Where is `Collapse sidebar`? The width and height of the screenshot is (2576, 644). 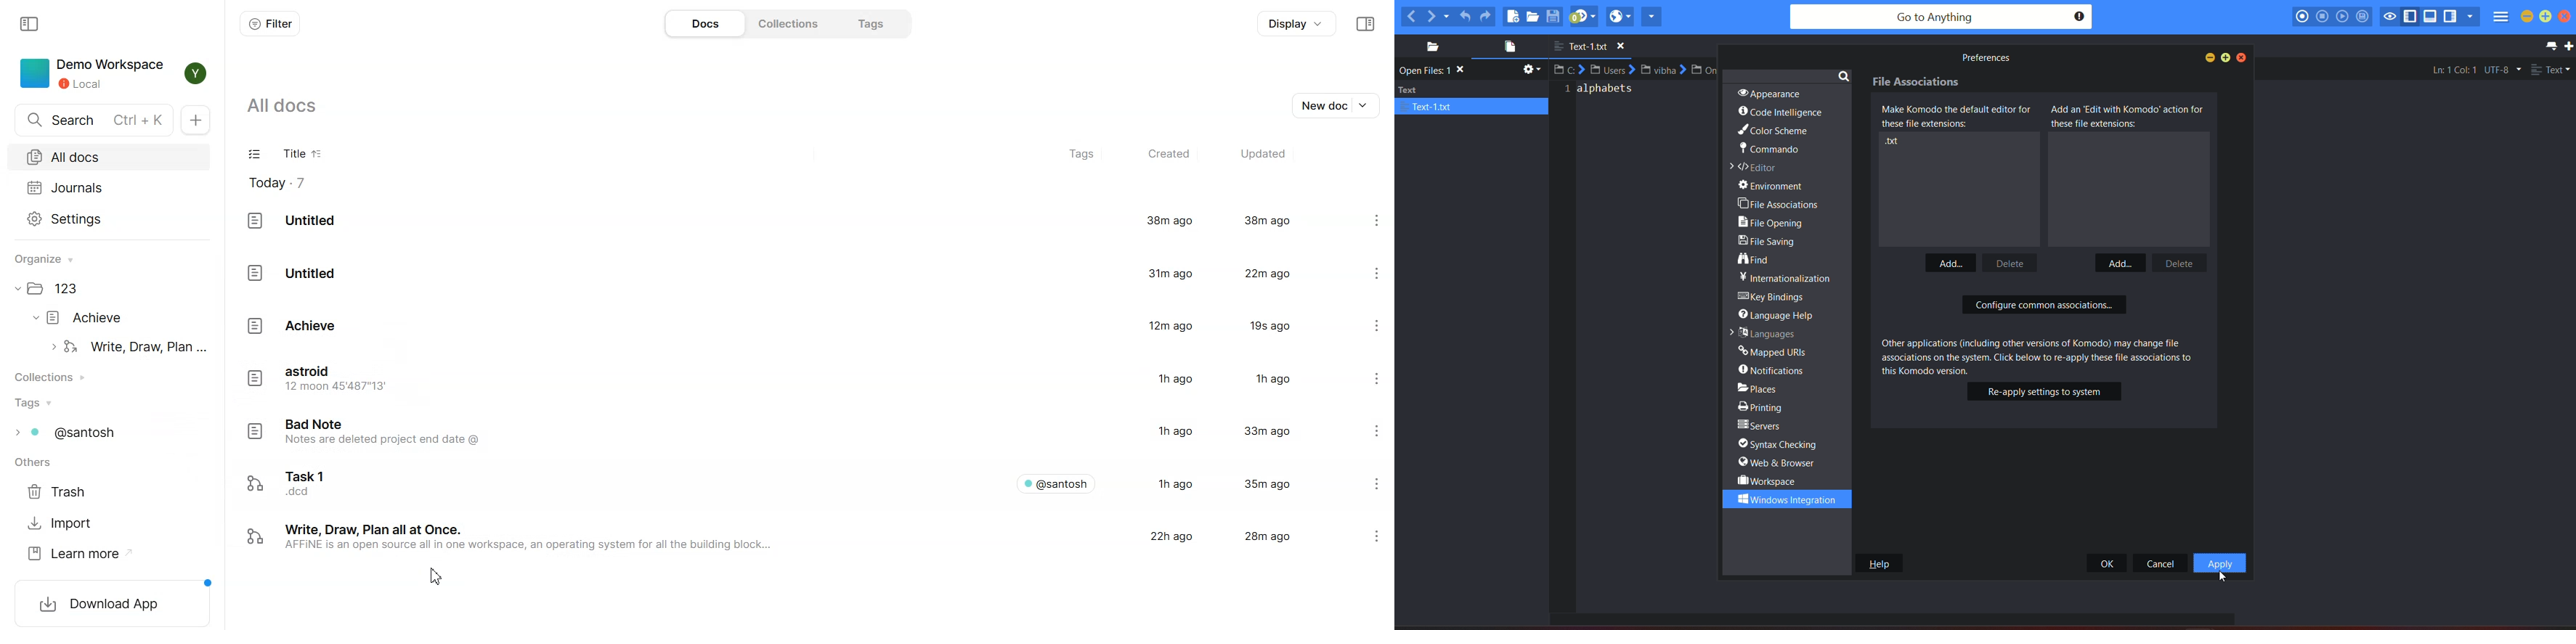 Collapse sidebar is located at coordinates (31, 22).